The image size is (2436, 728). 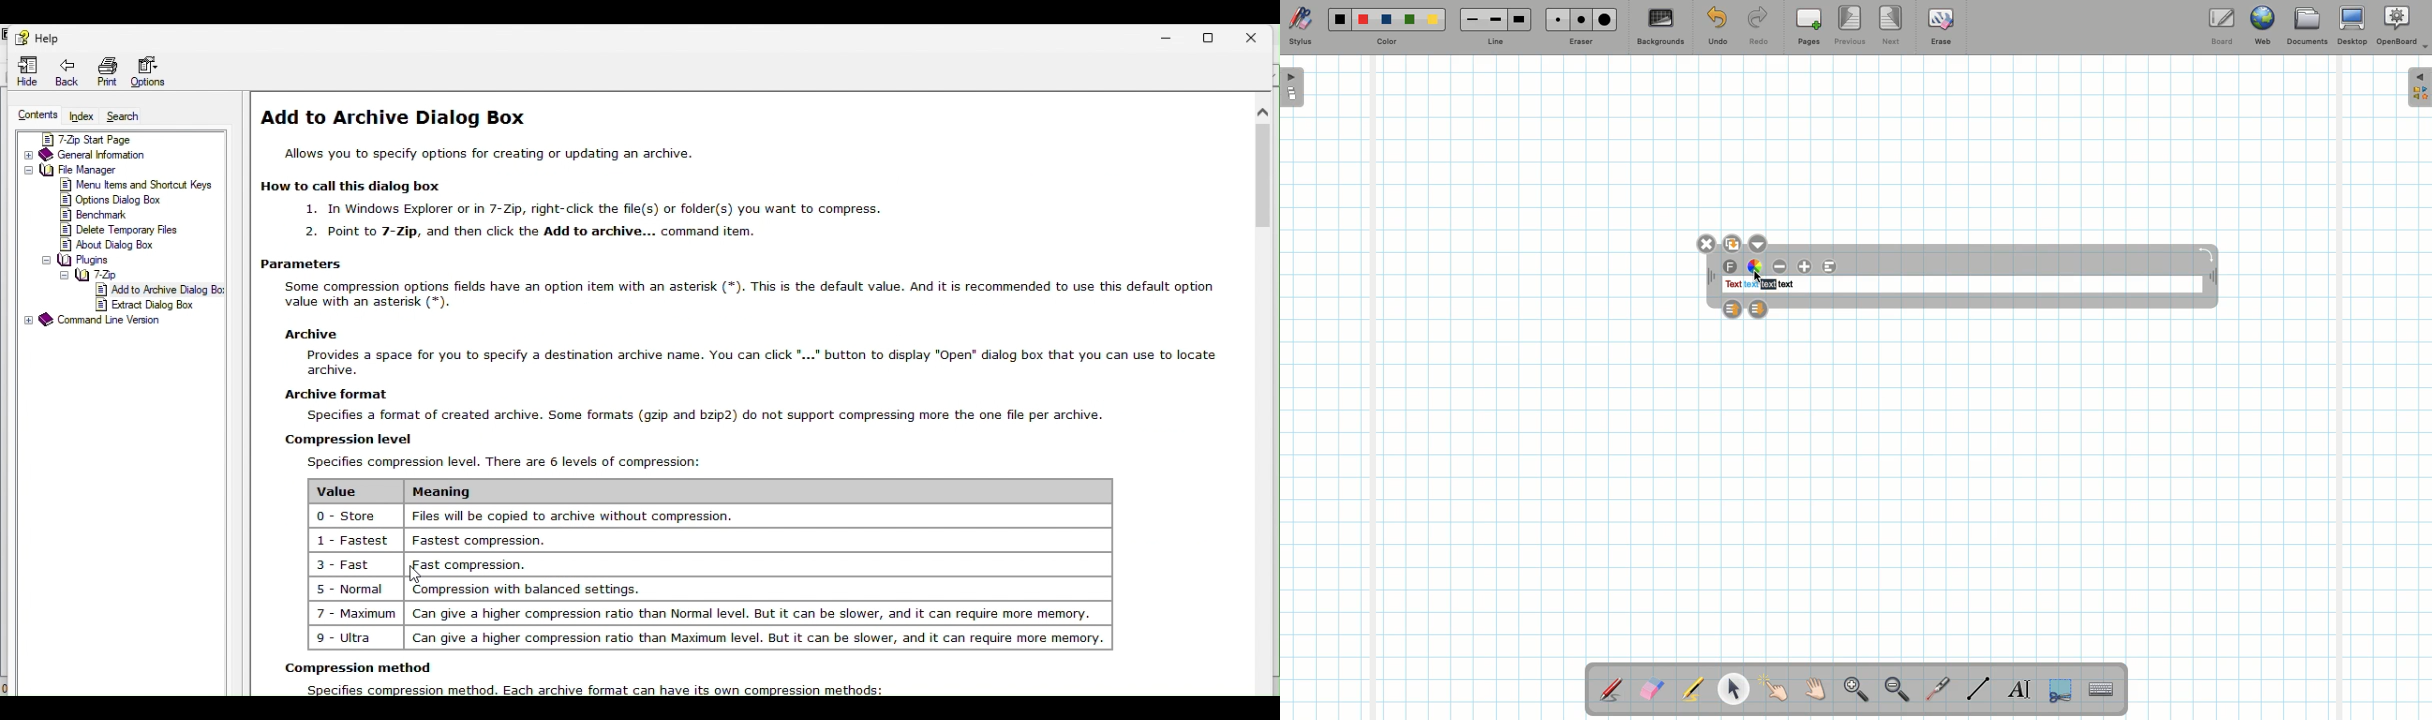 I want to click on Expand, so click(x=2419, y=87).